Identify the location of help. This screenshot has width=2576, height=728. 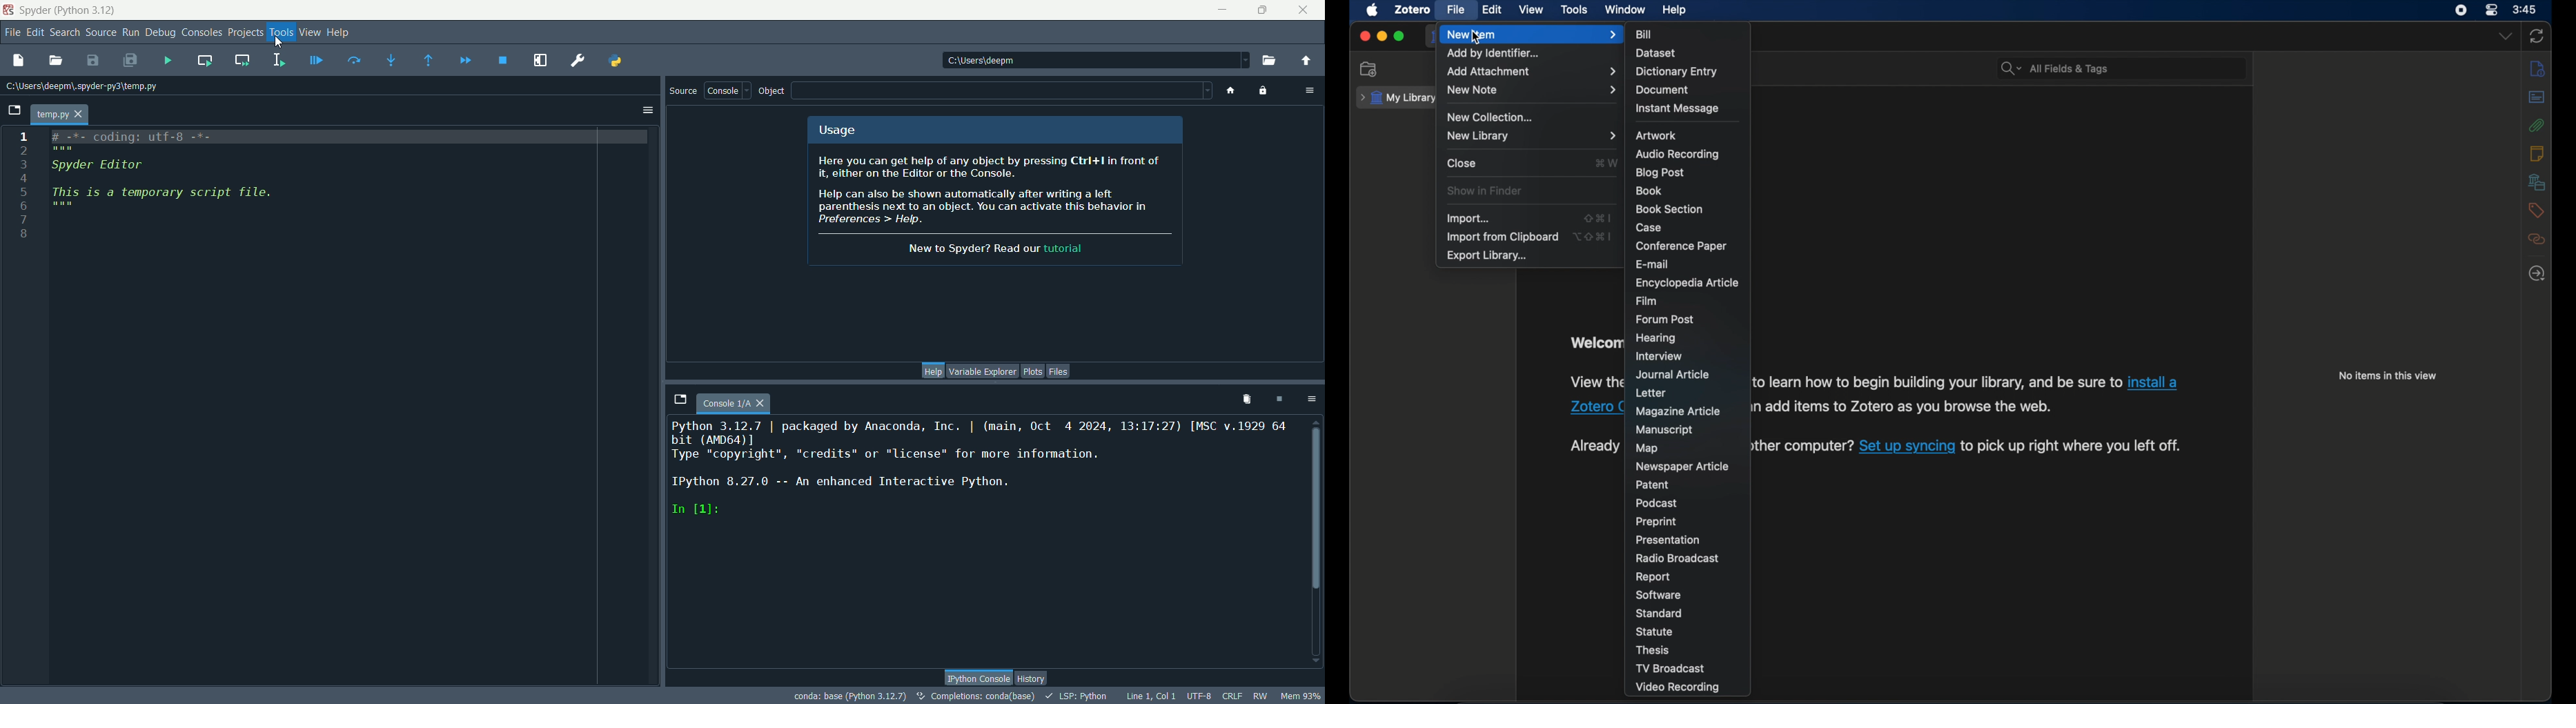
(934, 371).